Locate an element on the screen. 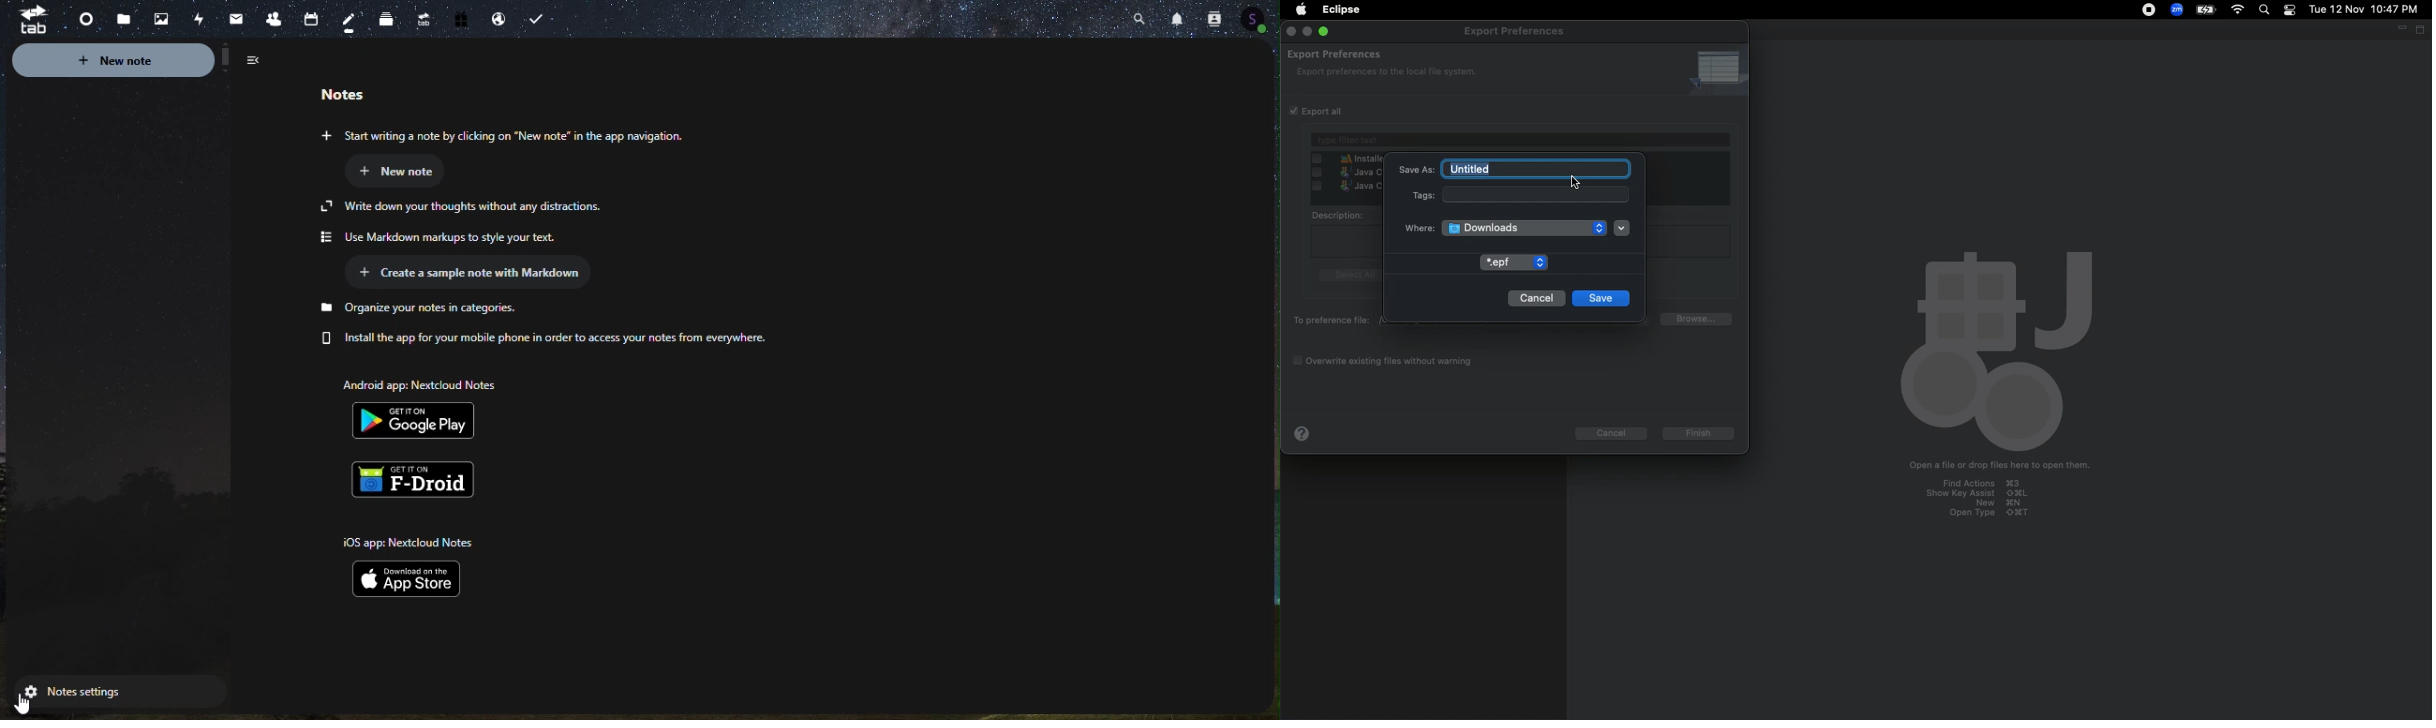 The width and height of the screenshot is (2436, 728). free trial is located at coordinates (461, 18).